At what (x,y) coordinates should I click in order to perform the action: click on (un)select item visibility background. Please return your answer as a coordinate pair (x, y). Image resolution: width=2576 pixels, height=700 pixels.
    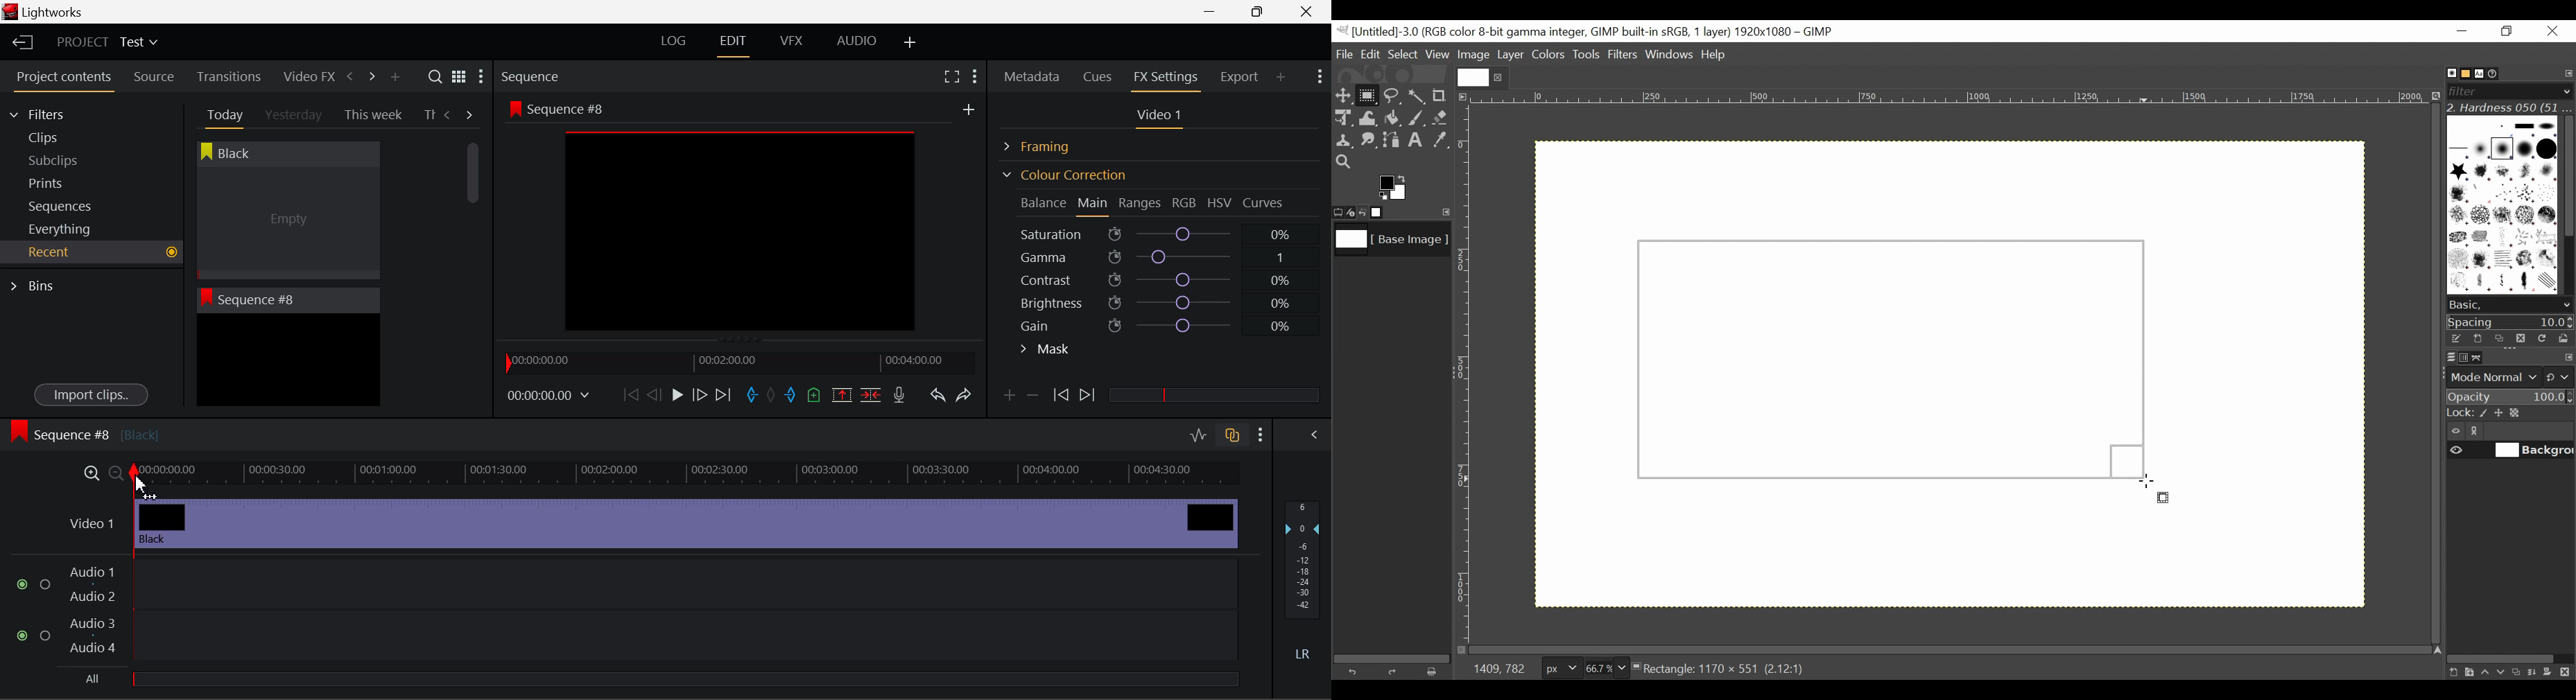
    Looking at the image, I should click on (2511, 452).